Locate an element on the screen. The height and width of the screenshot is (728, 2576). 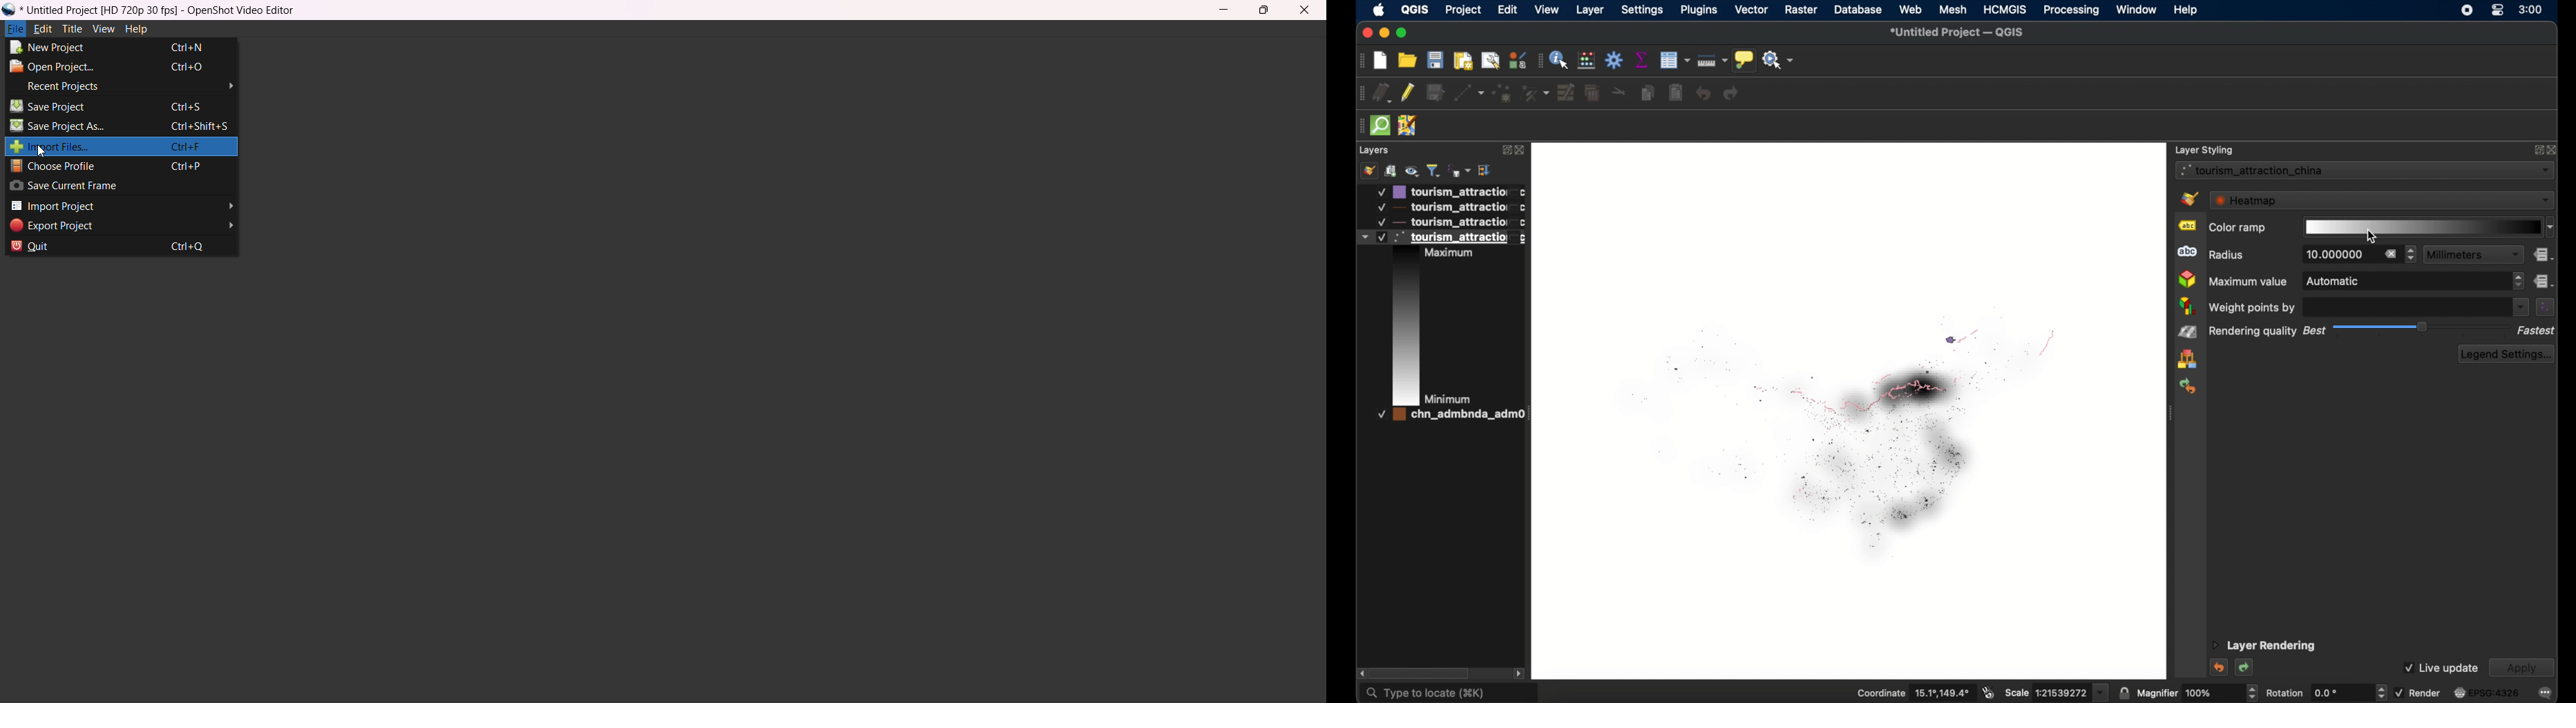
open project is located at coordinates (112, 68).